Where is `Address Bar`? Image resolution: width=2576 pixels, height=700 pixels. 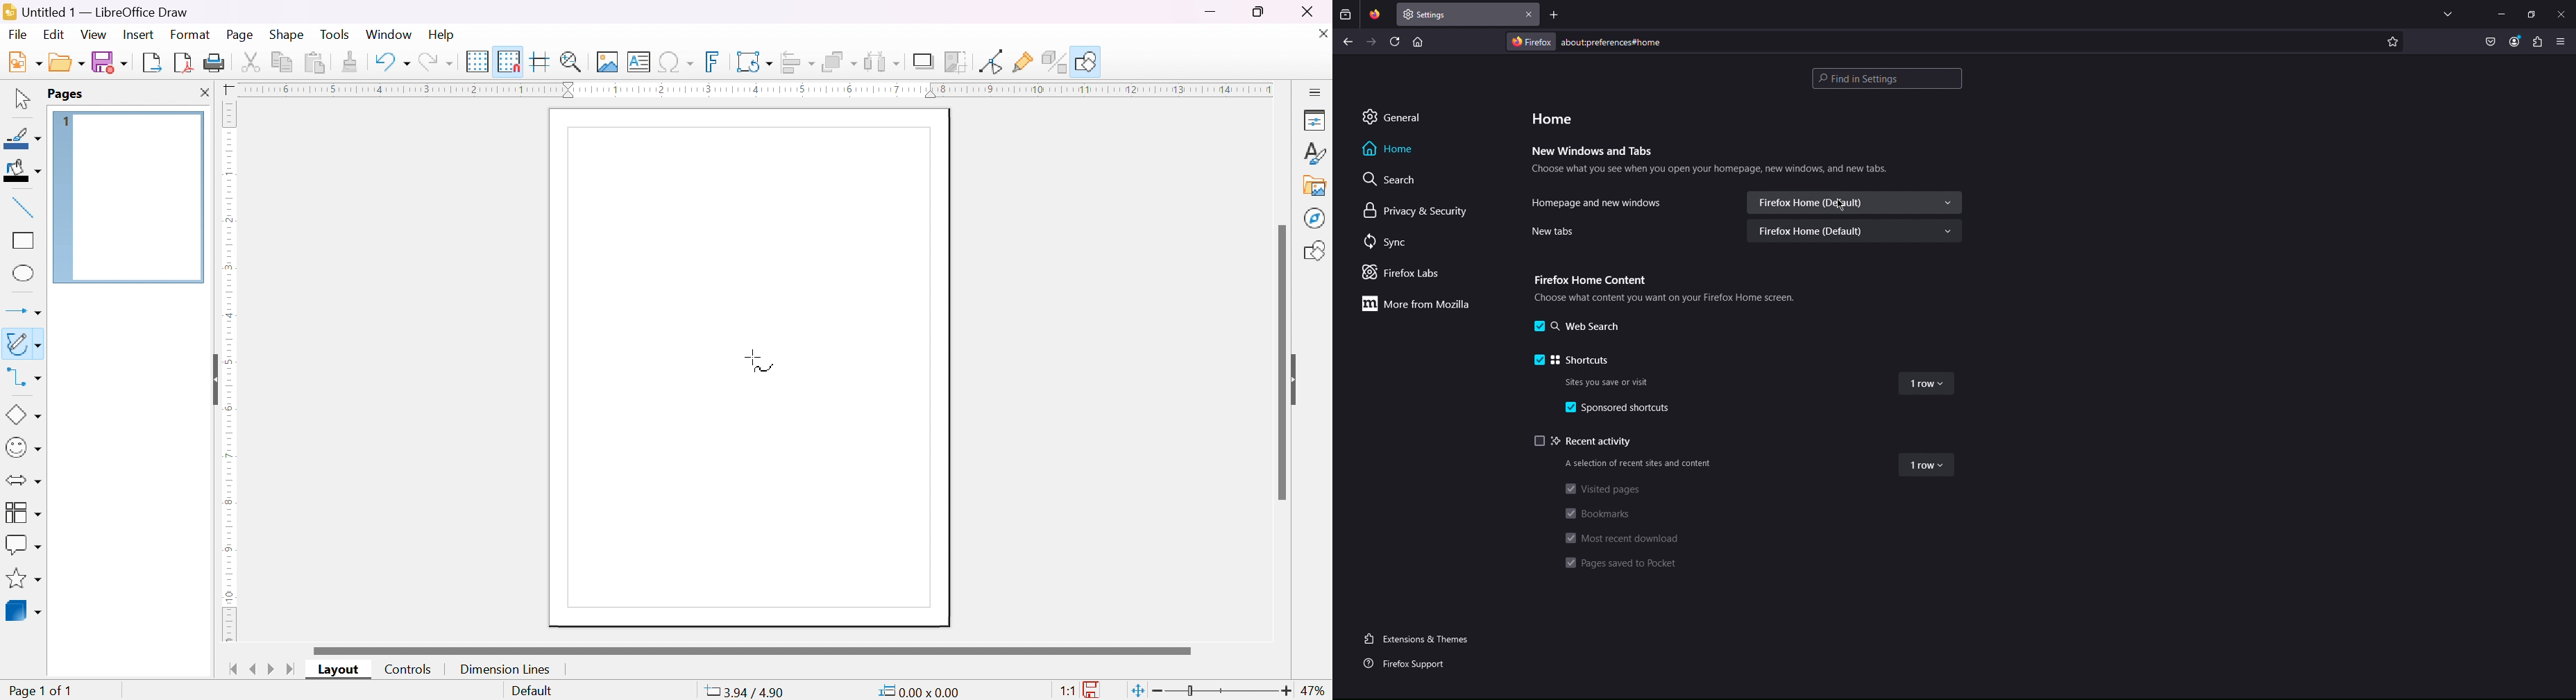 Address Bar is located at coordinates (1944, 41).